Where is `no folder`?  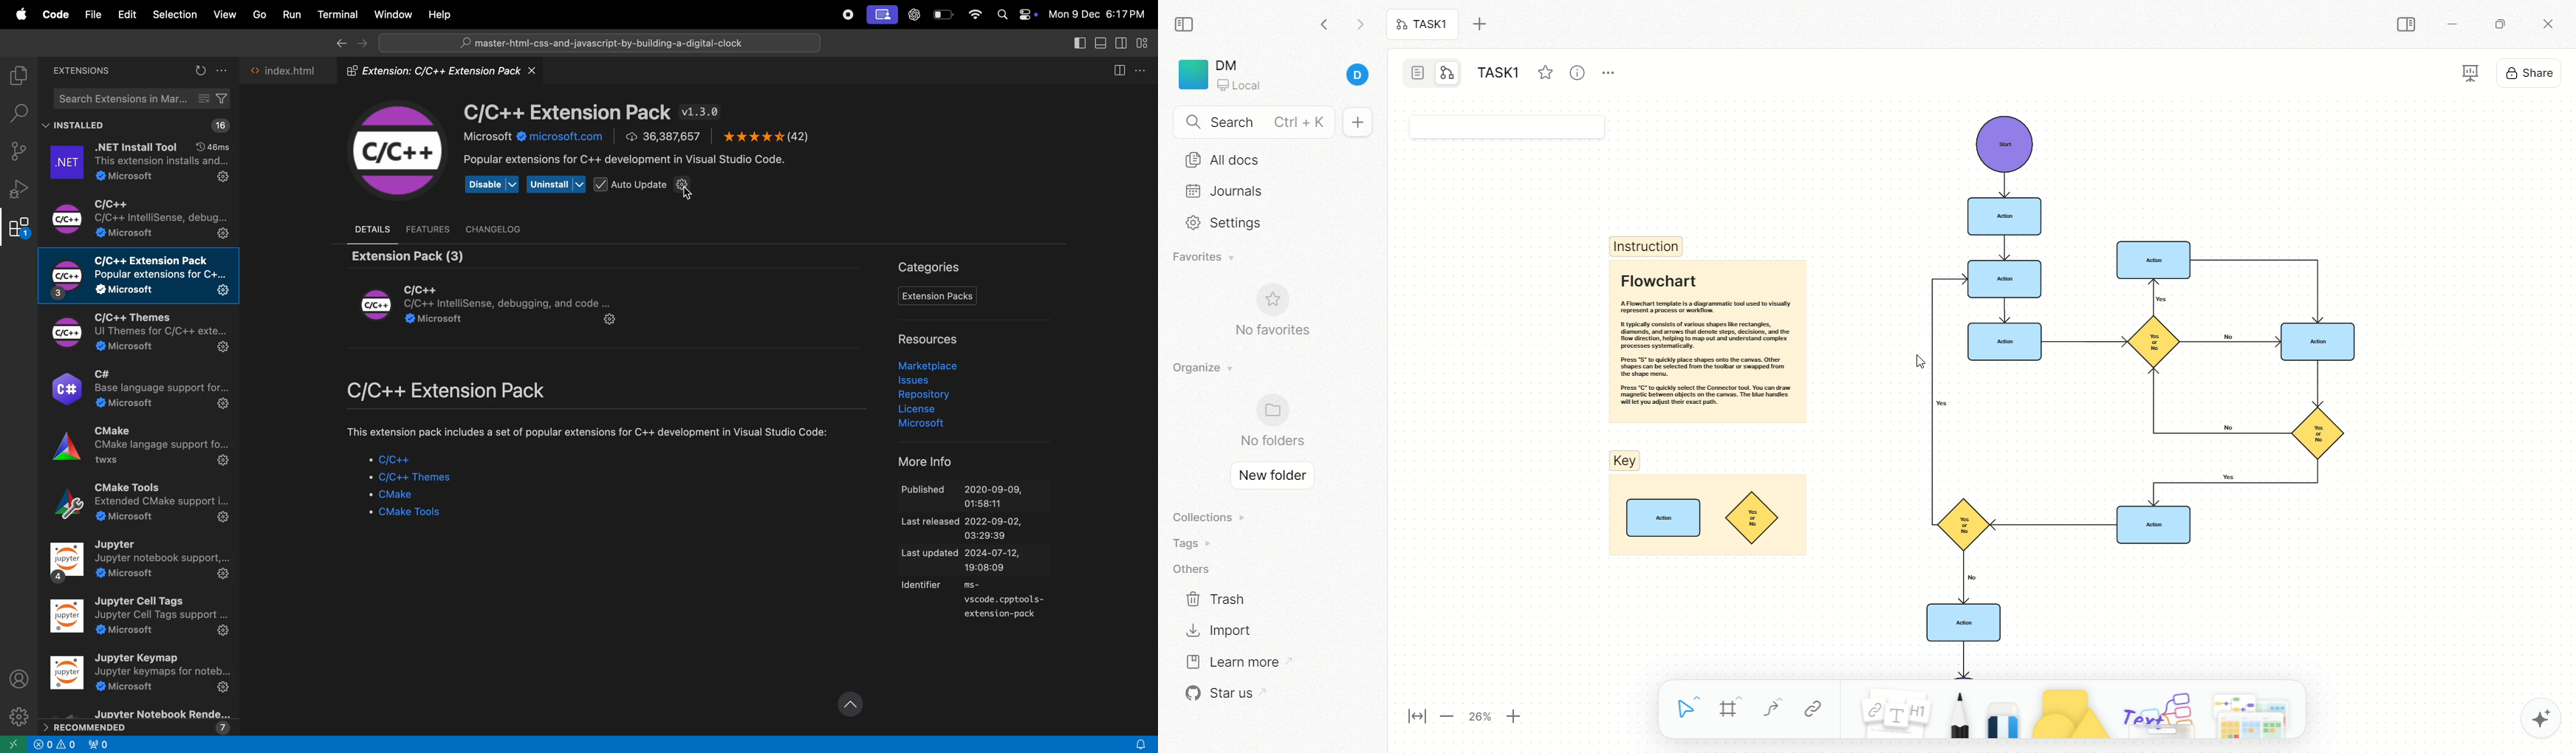 no folder is located at coordinates (1266, 422).